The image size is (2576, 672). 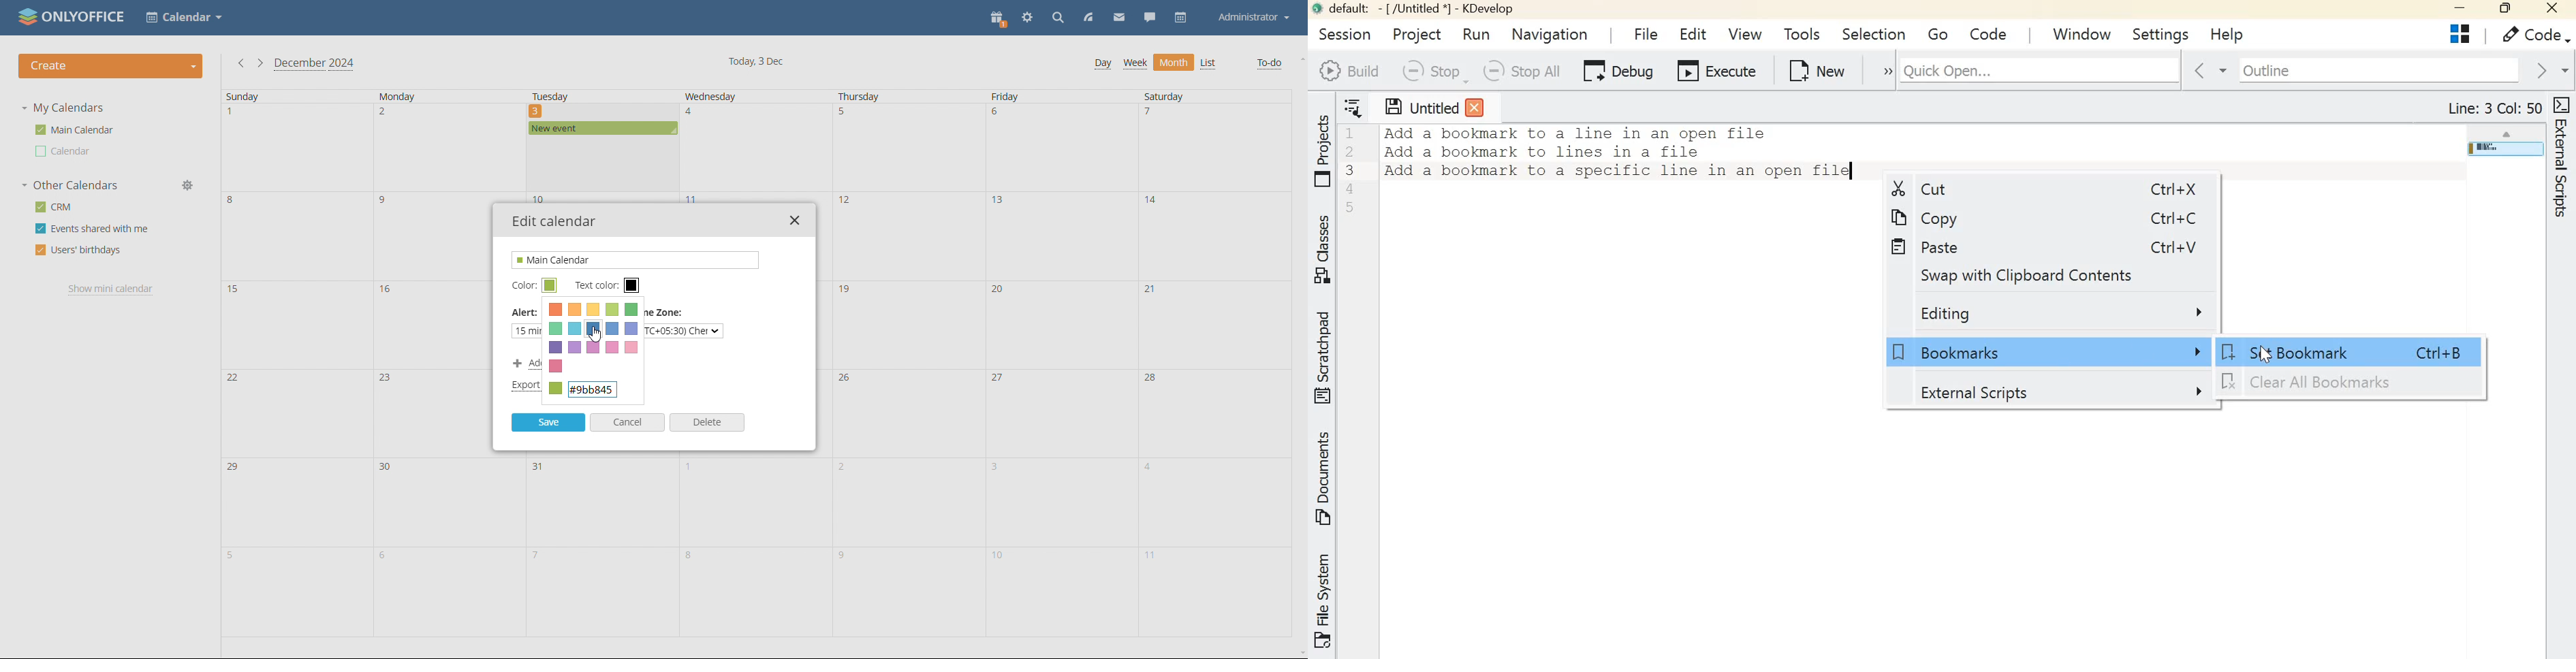 I want to click on currently set color, so click(x=592, y=391).